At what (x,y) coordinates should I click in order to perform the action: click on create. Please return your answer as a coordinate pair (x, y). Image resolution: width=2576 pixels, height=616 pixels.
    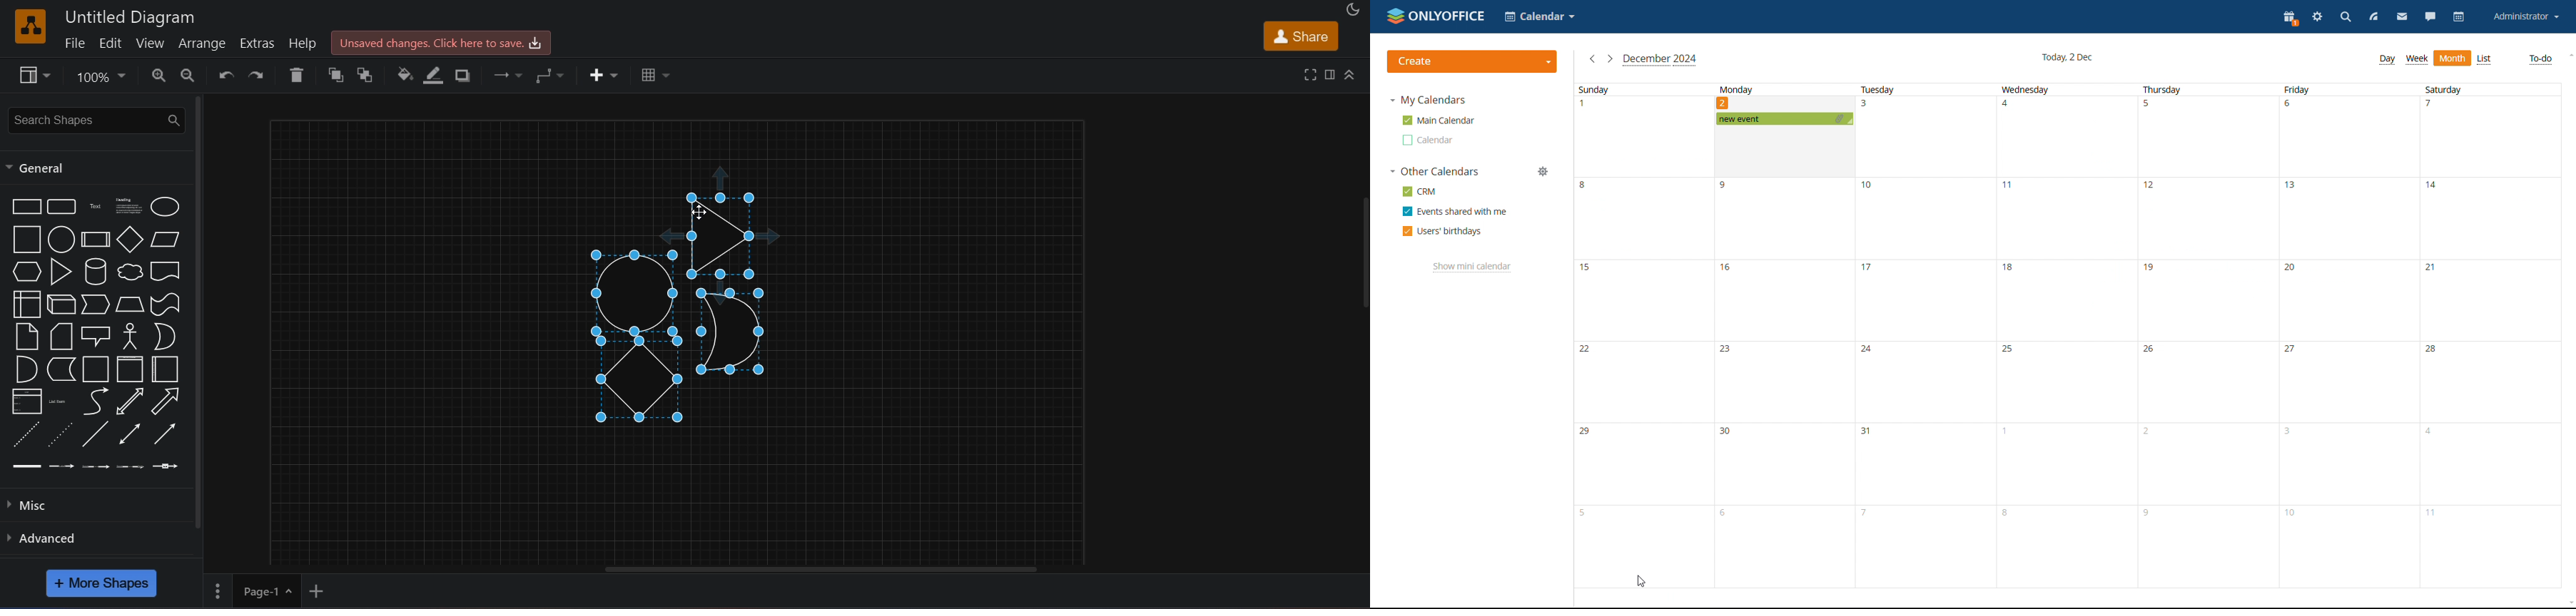
    Looking at the image, I should click on (1472, 62).